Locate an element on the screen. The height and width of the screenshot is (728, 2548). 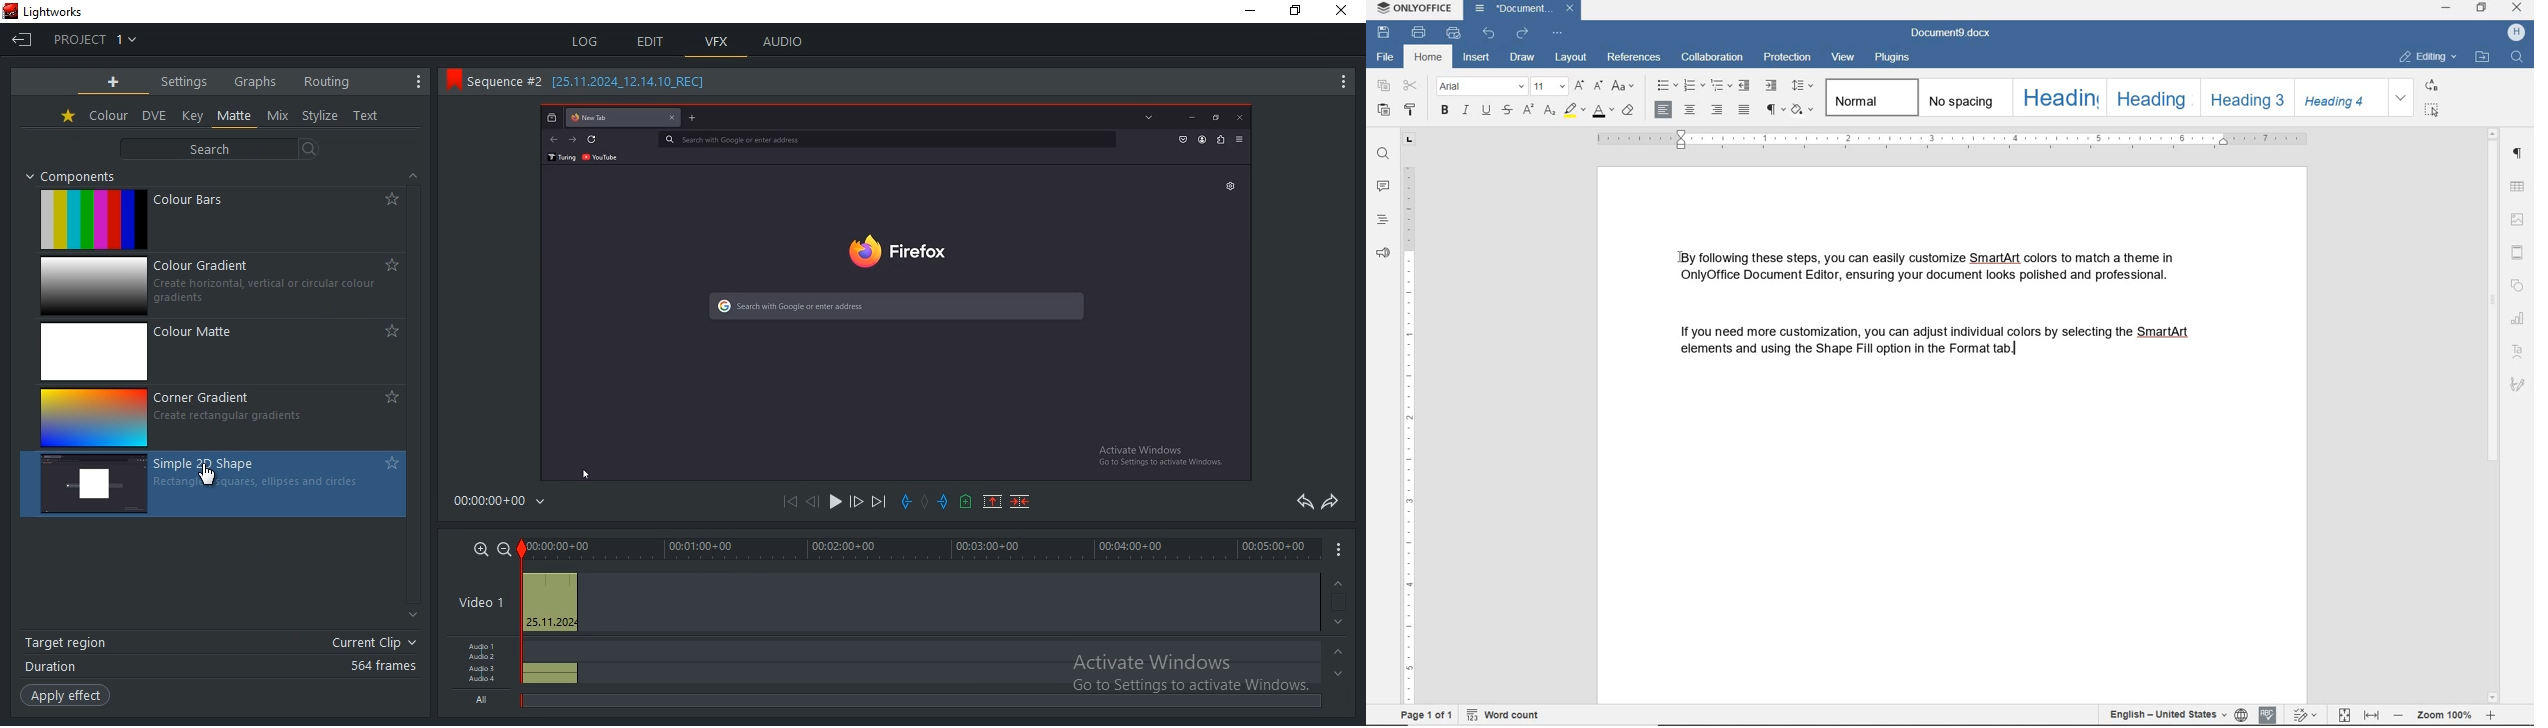
search is located at coordinates (224, 148).